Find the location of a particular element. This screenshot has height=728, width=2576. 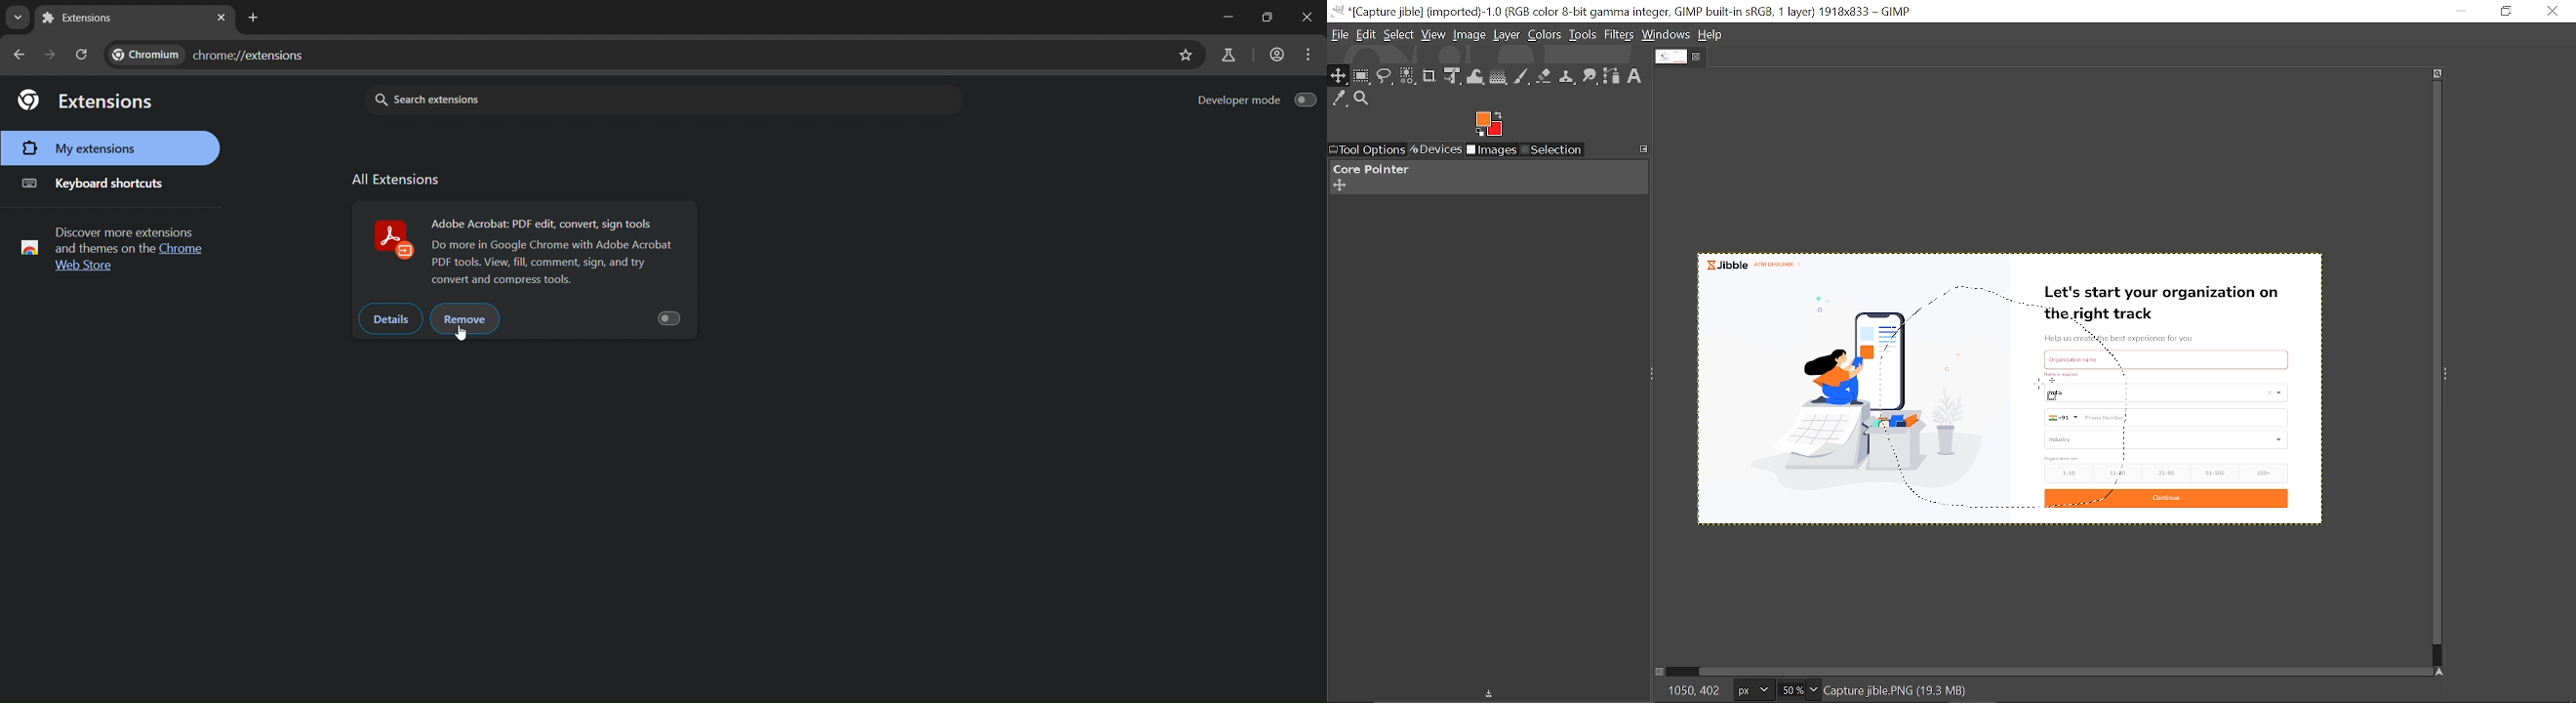

Image is located at coordinates (1470, 35).